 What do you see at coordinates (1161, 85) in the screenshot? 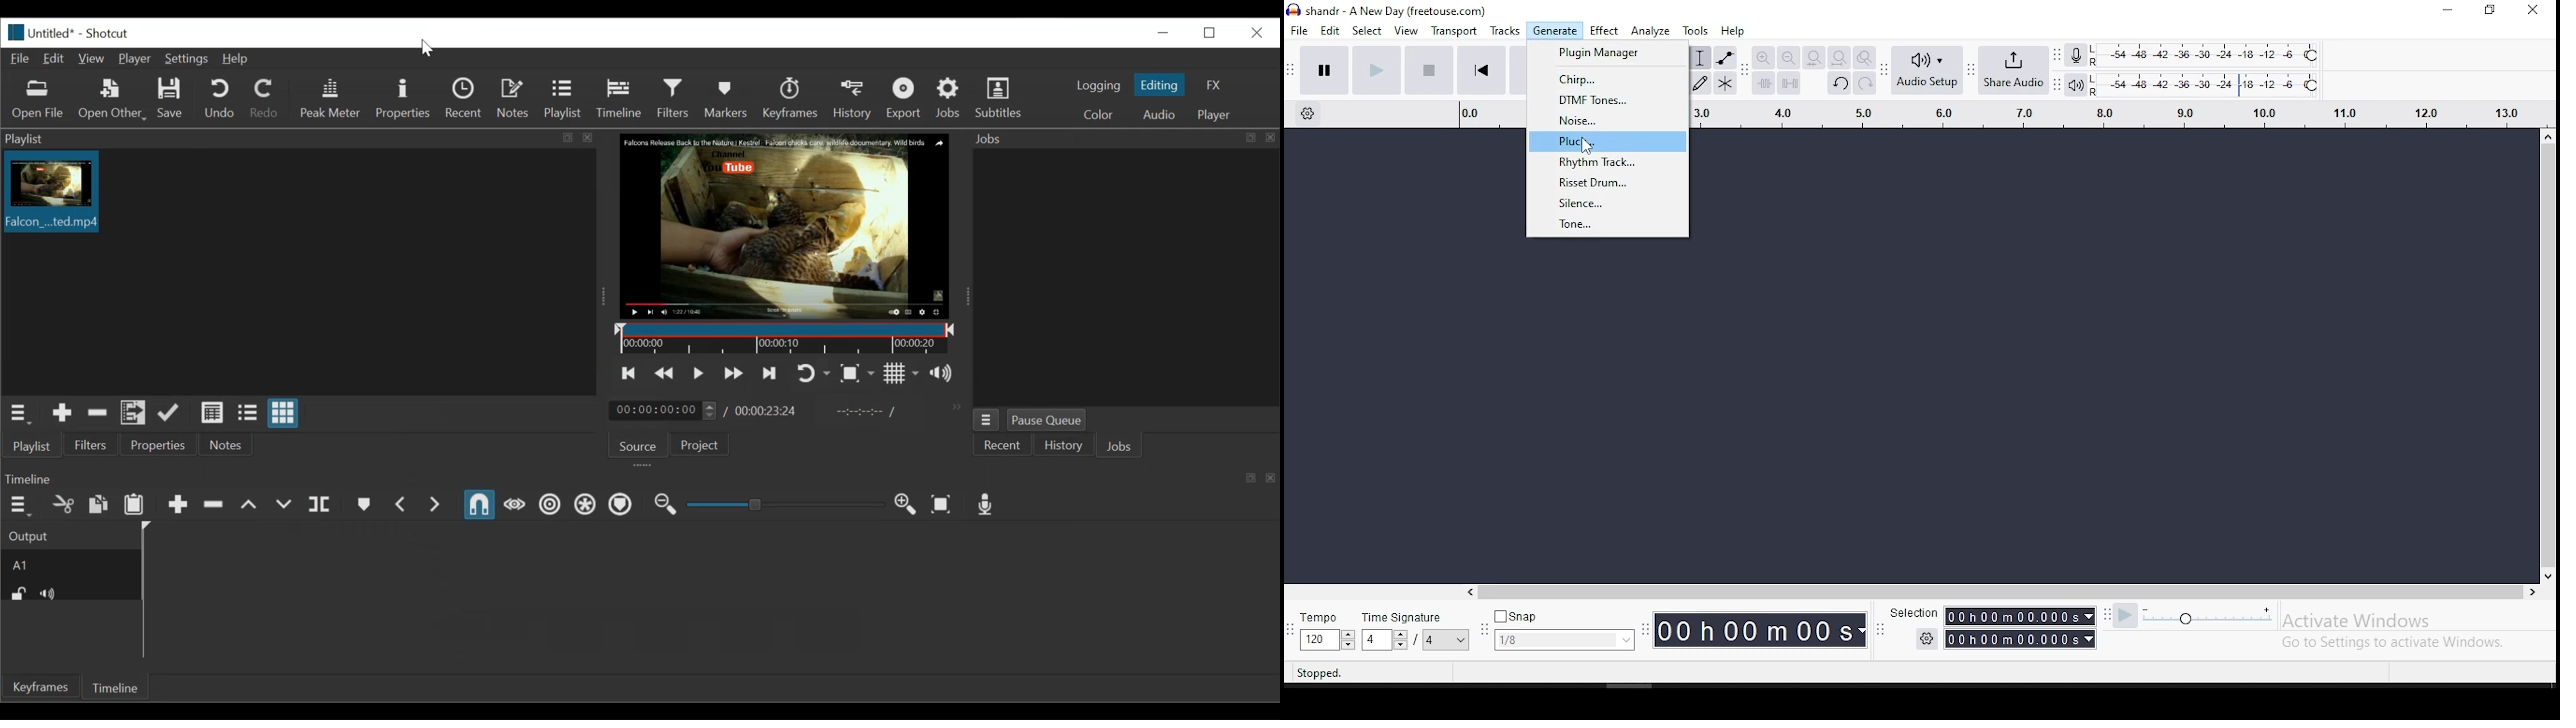
I see `Editing` at bounding box center [1161, 85].